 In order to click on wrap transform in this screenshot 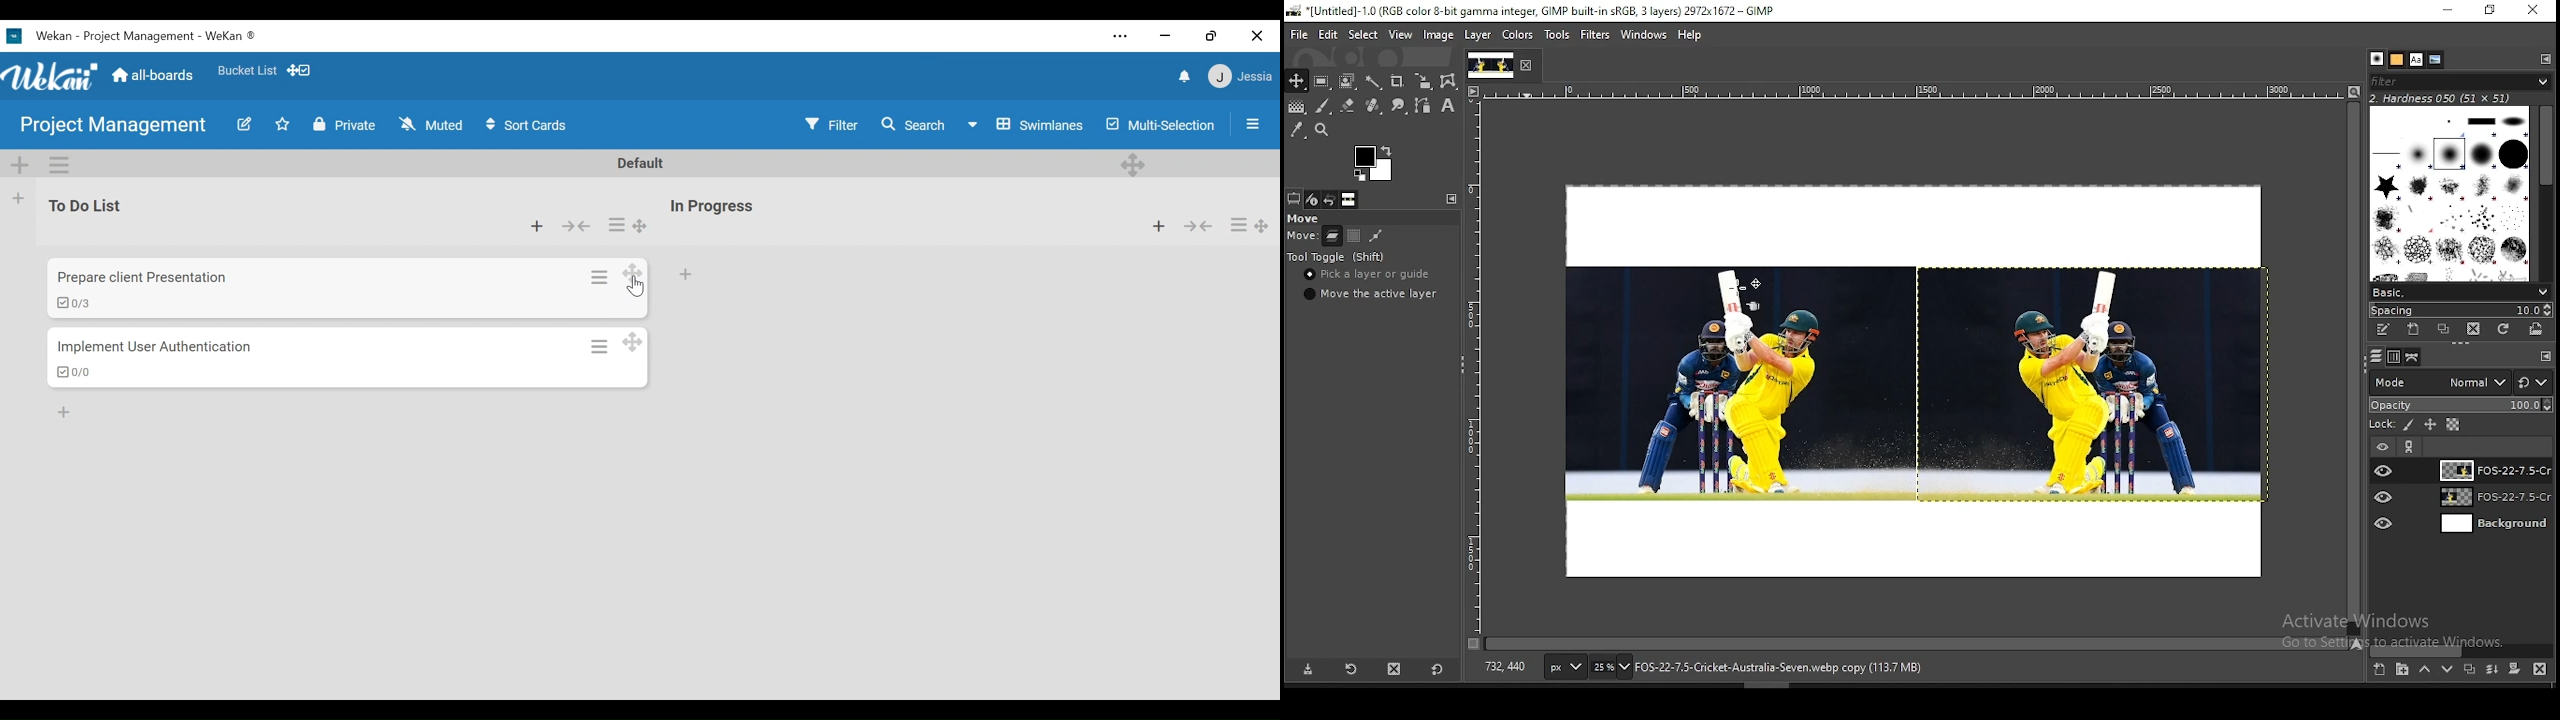, I will do `click(1448, 81)`.